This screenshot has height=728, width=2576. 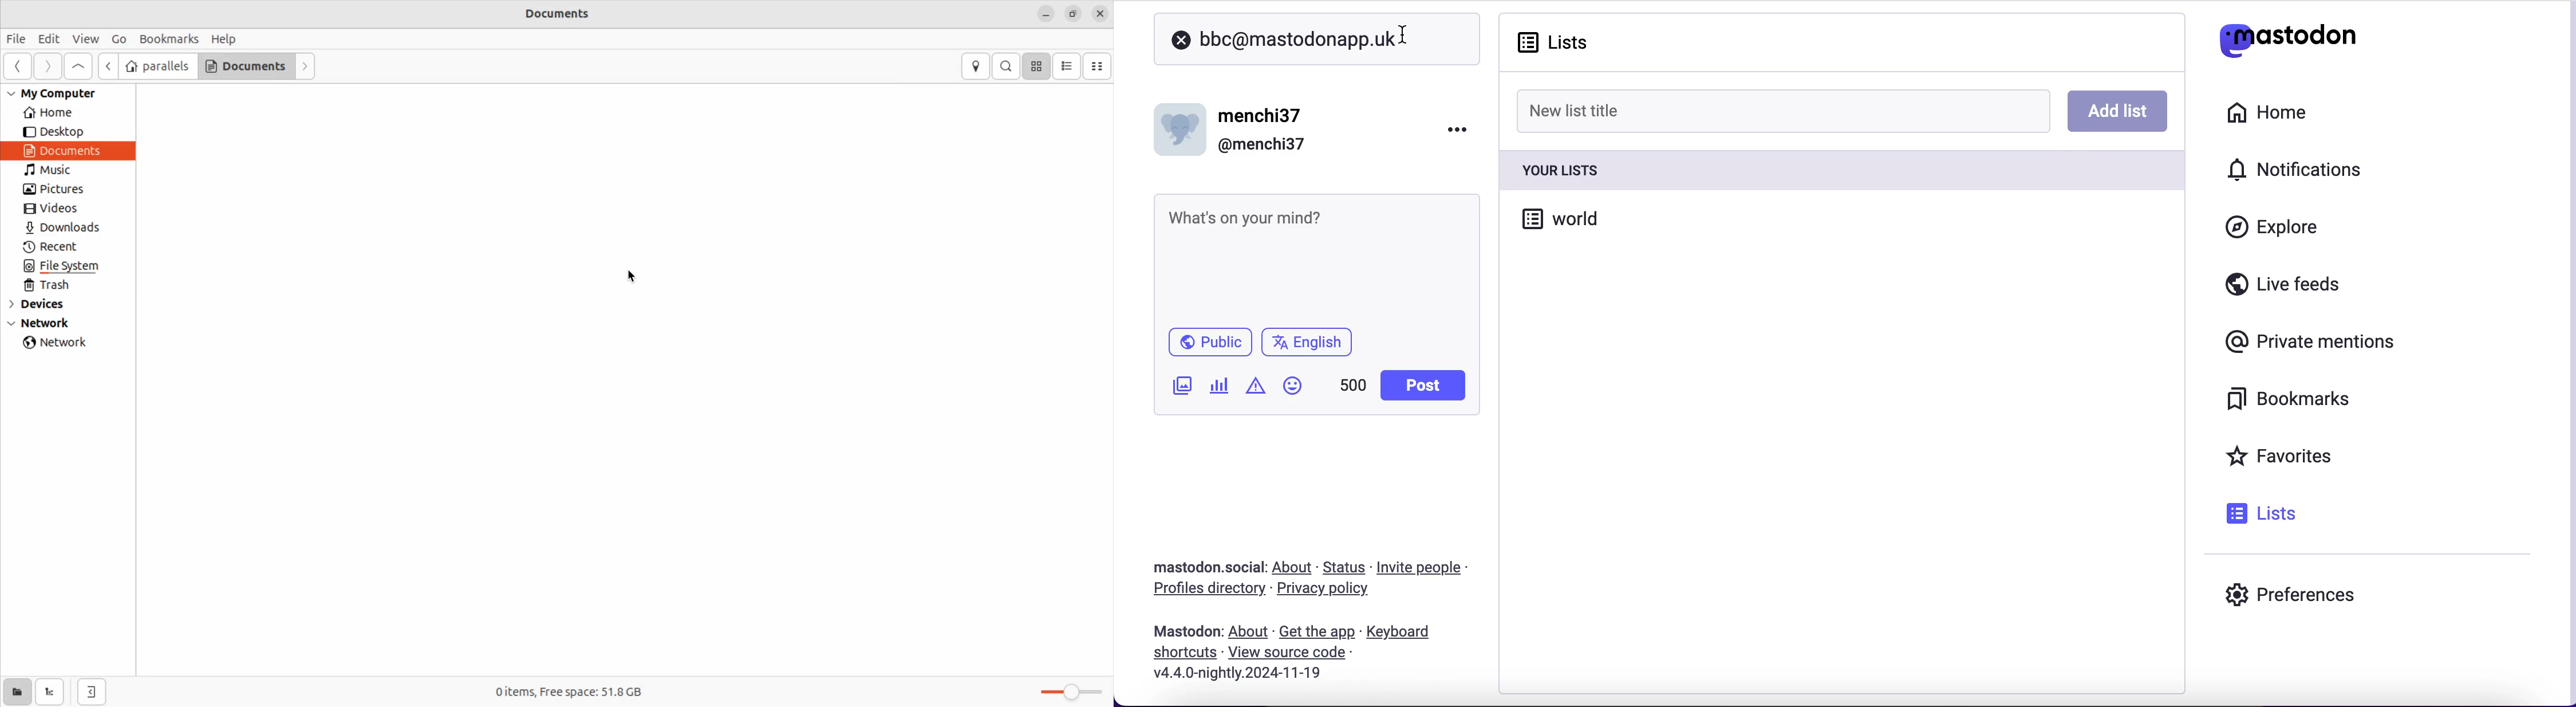 I want to click on profiles directory, so click(x=1202, y=590).